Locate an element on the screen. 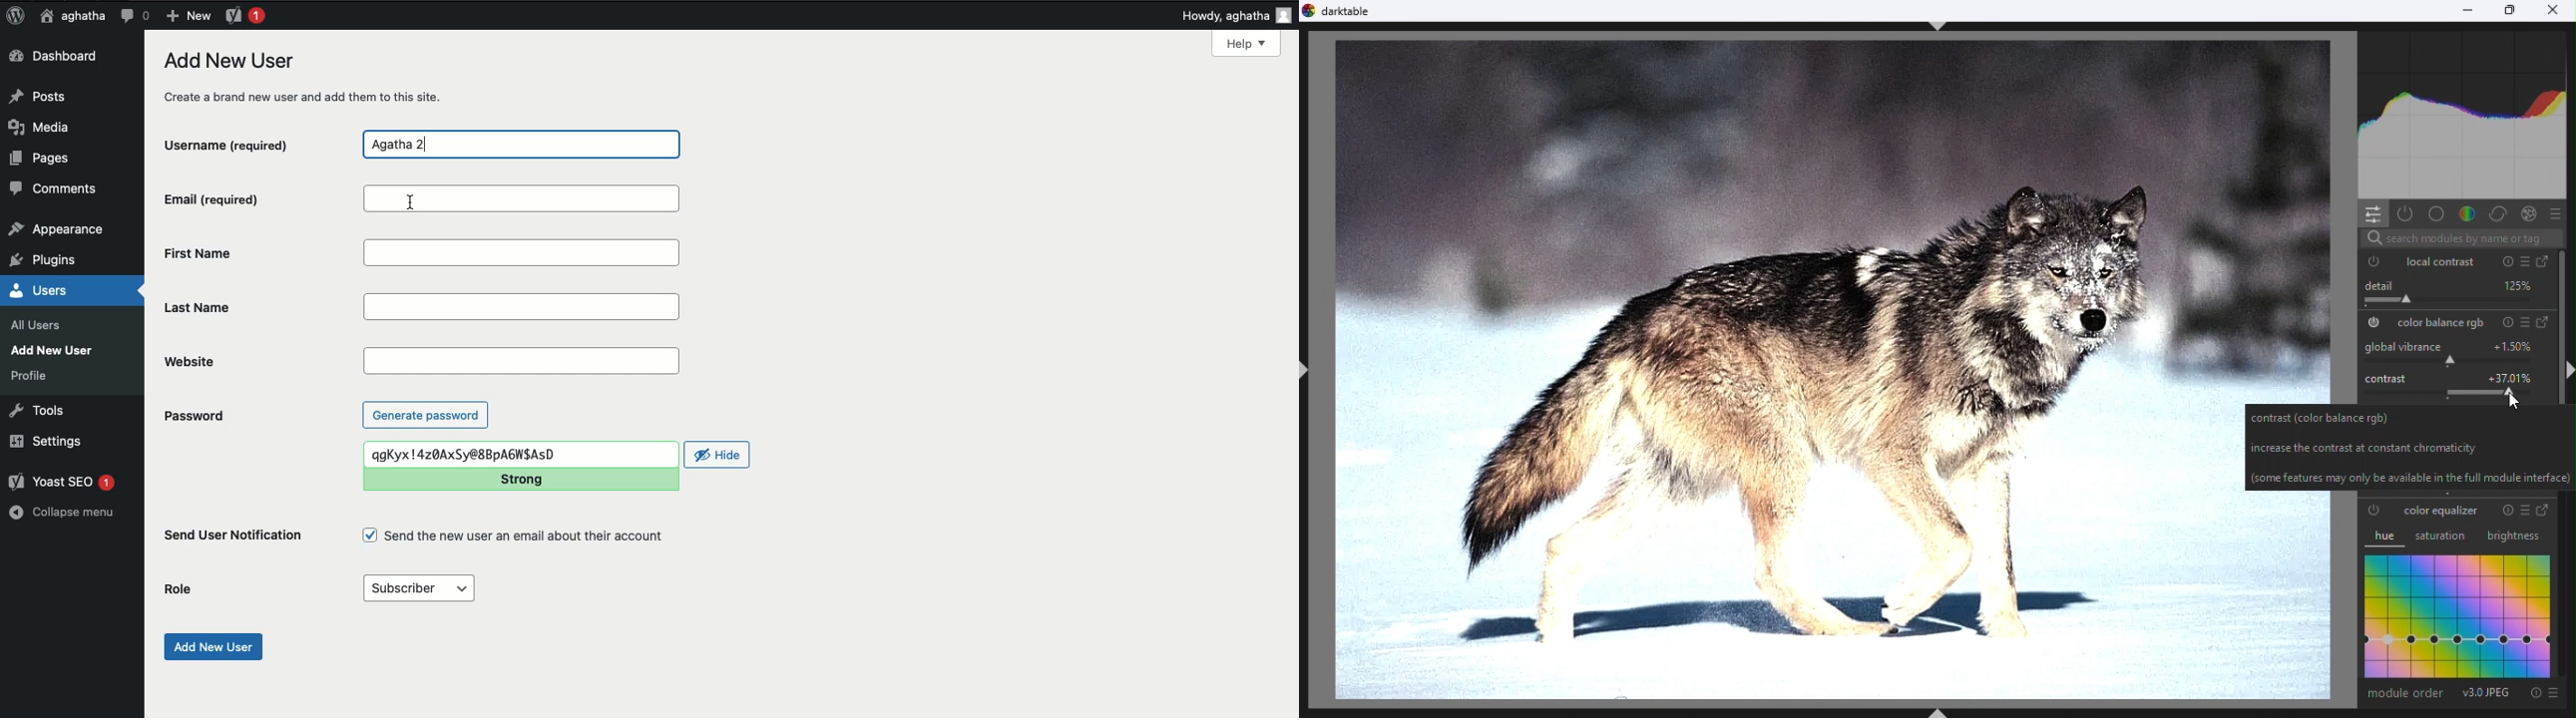 Image resolution: width=2576 pixels, height=728 pixels. version 3.0 JPEG is located at coordinates (2488, 693).